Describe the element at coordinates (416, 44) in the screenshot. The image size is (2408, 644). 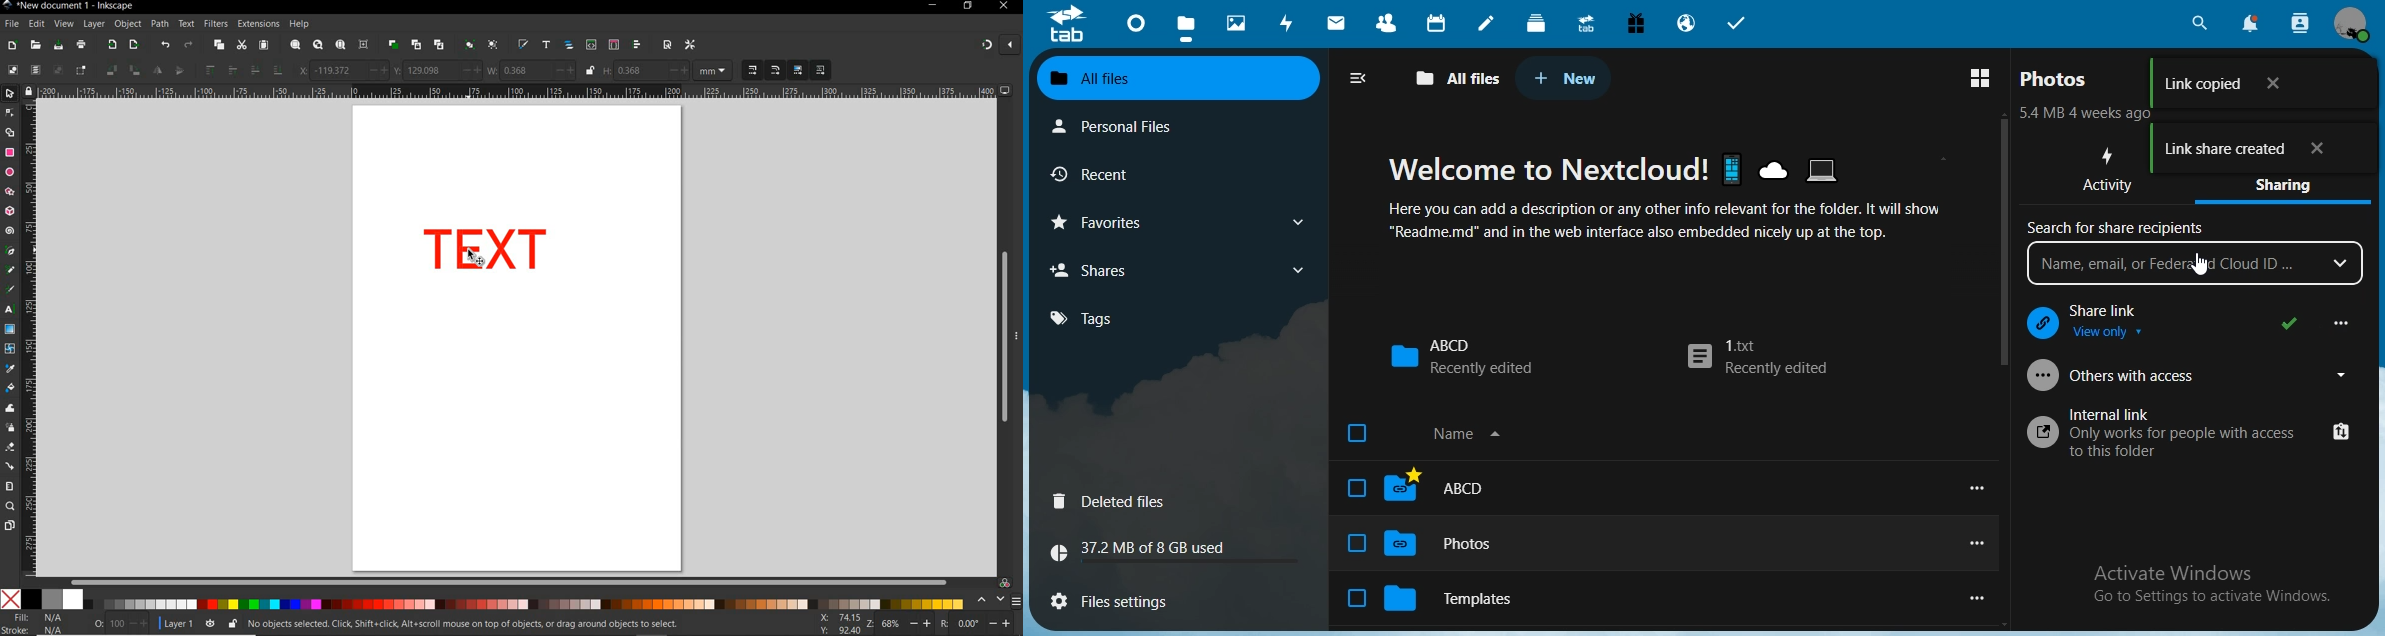
I see `CREATE CLONE` at that location.